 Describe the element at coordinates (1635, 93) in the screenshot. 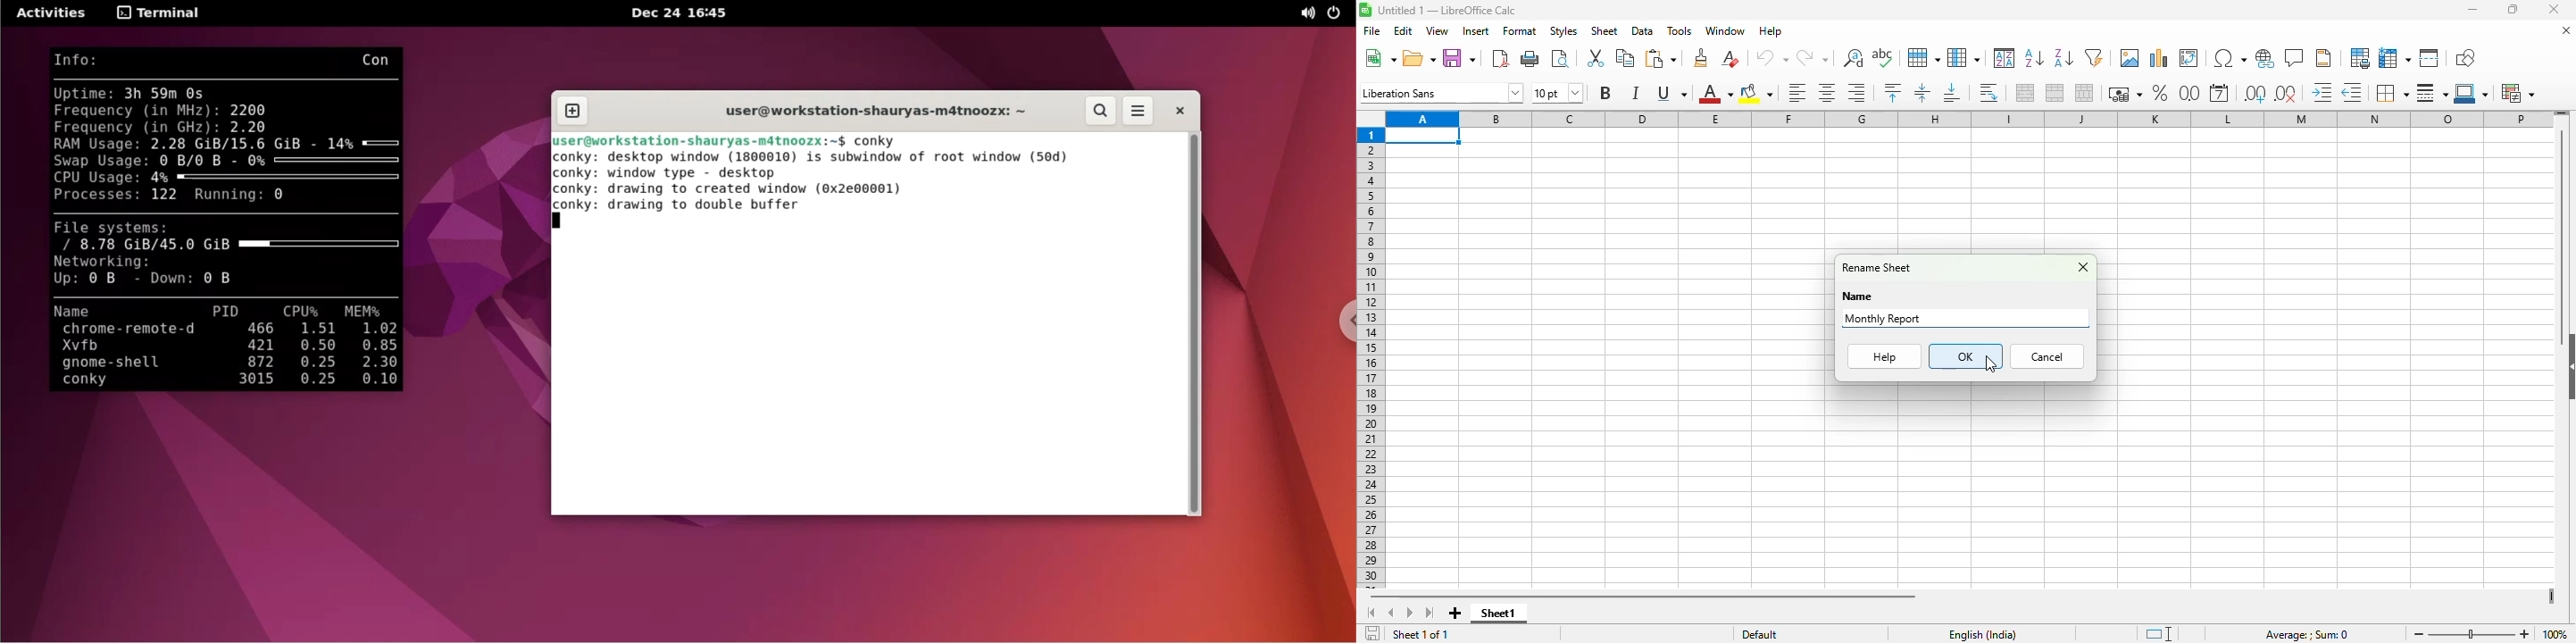

I see `italic` at that location.